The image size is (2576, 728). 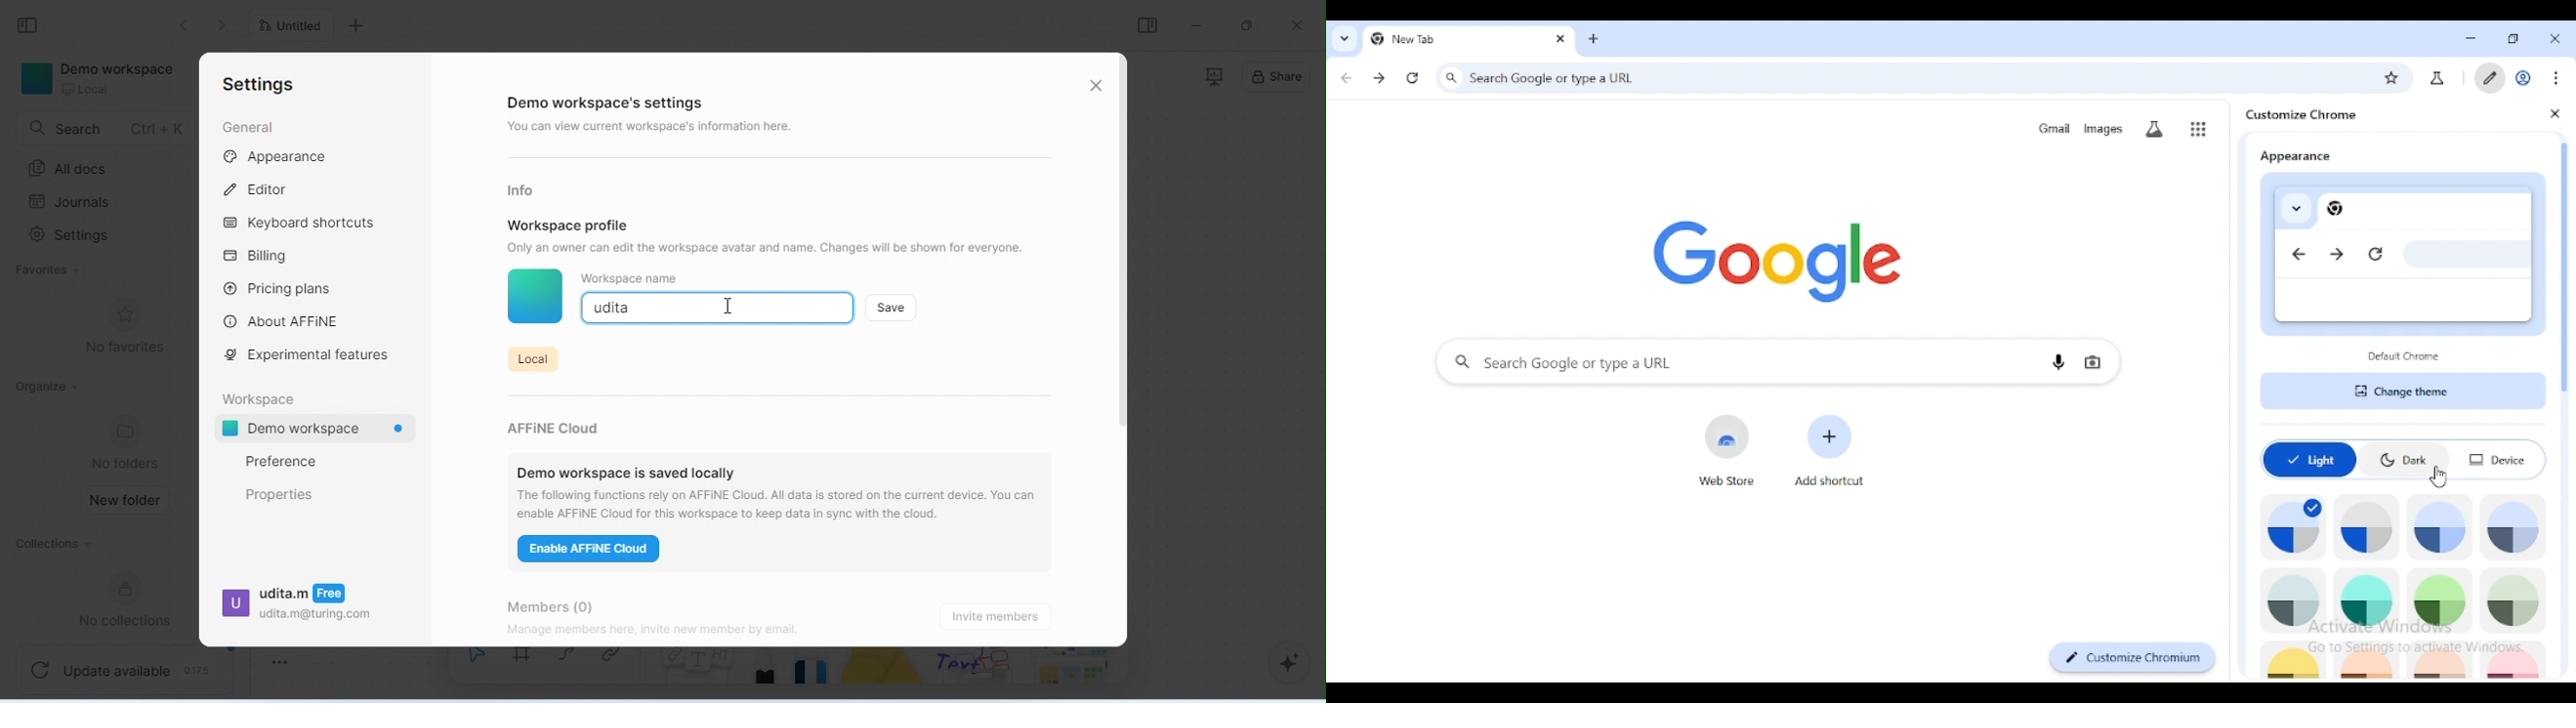 I want to click on collections, so click(x=51, y=546).